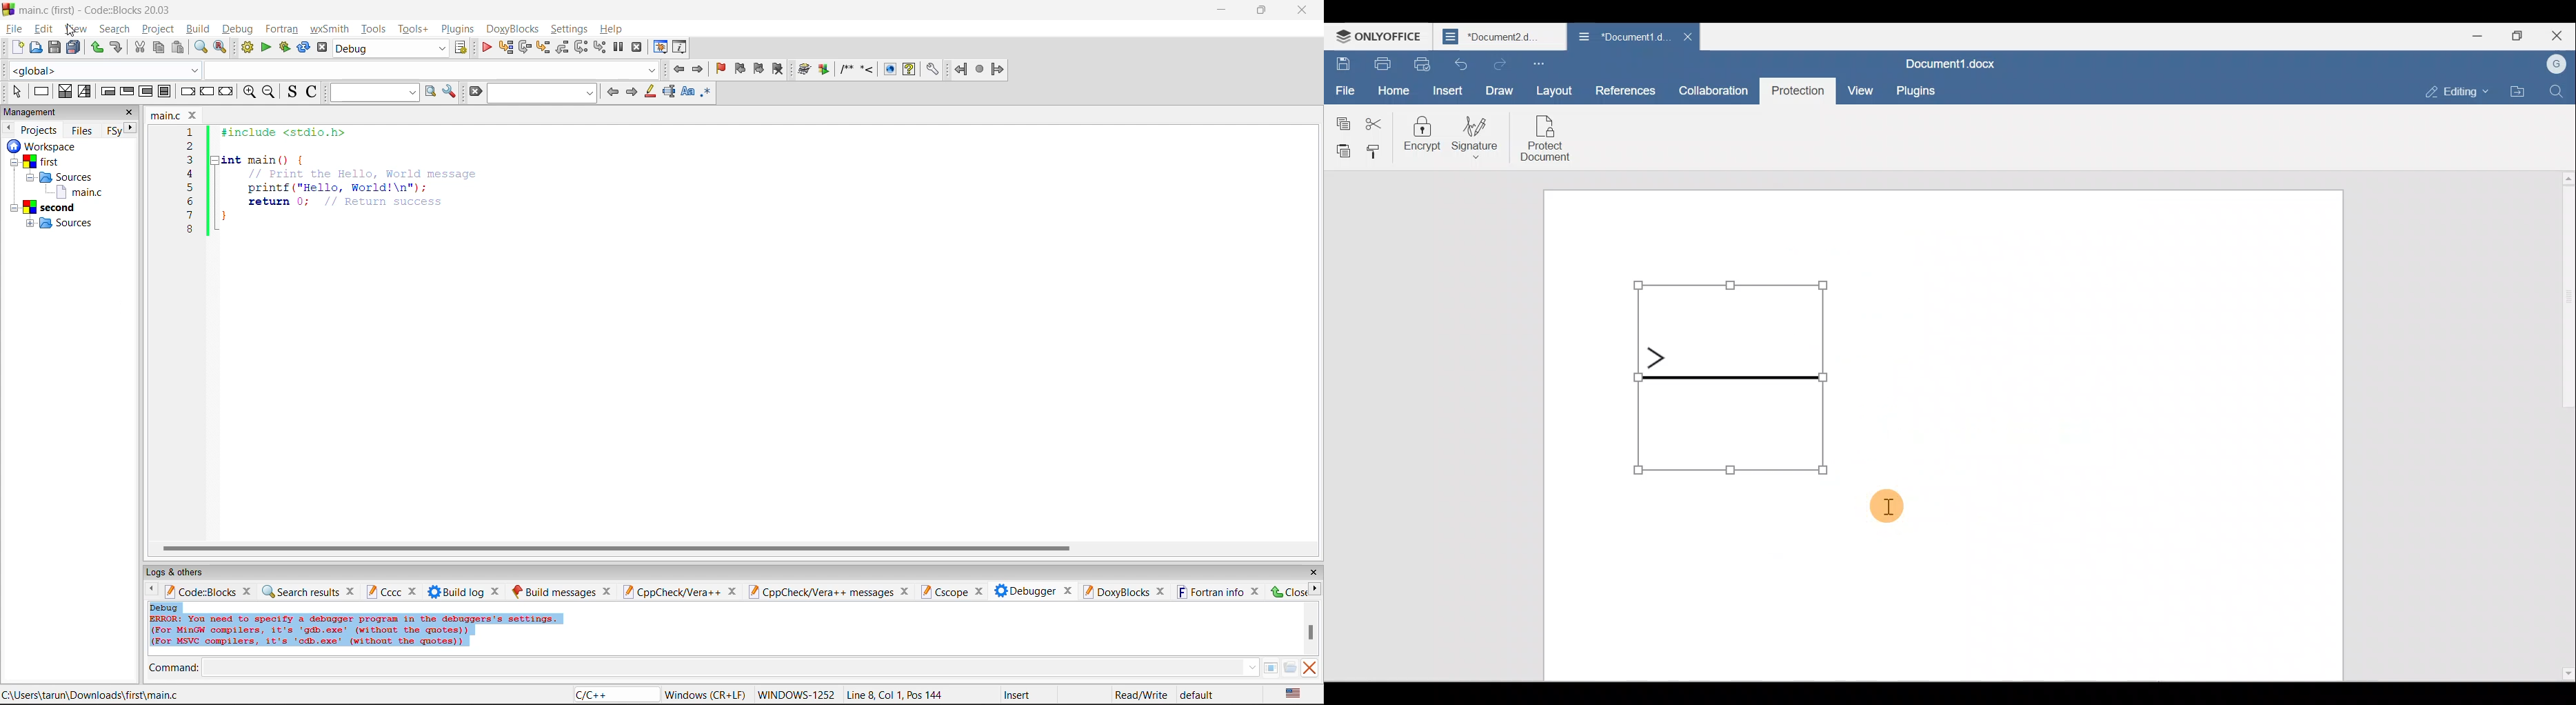  I want to click on cut, so click(138, 50).